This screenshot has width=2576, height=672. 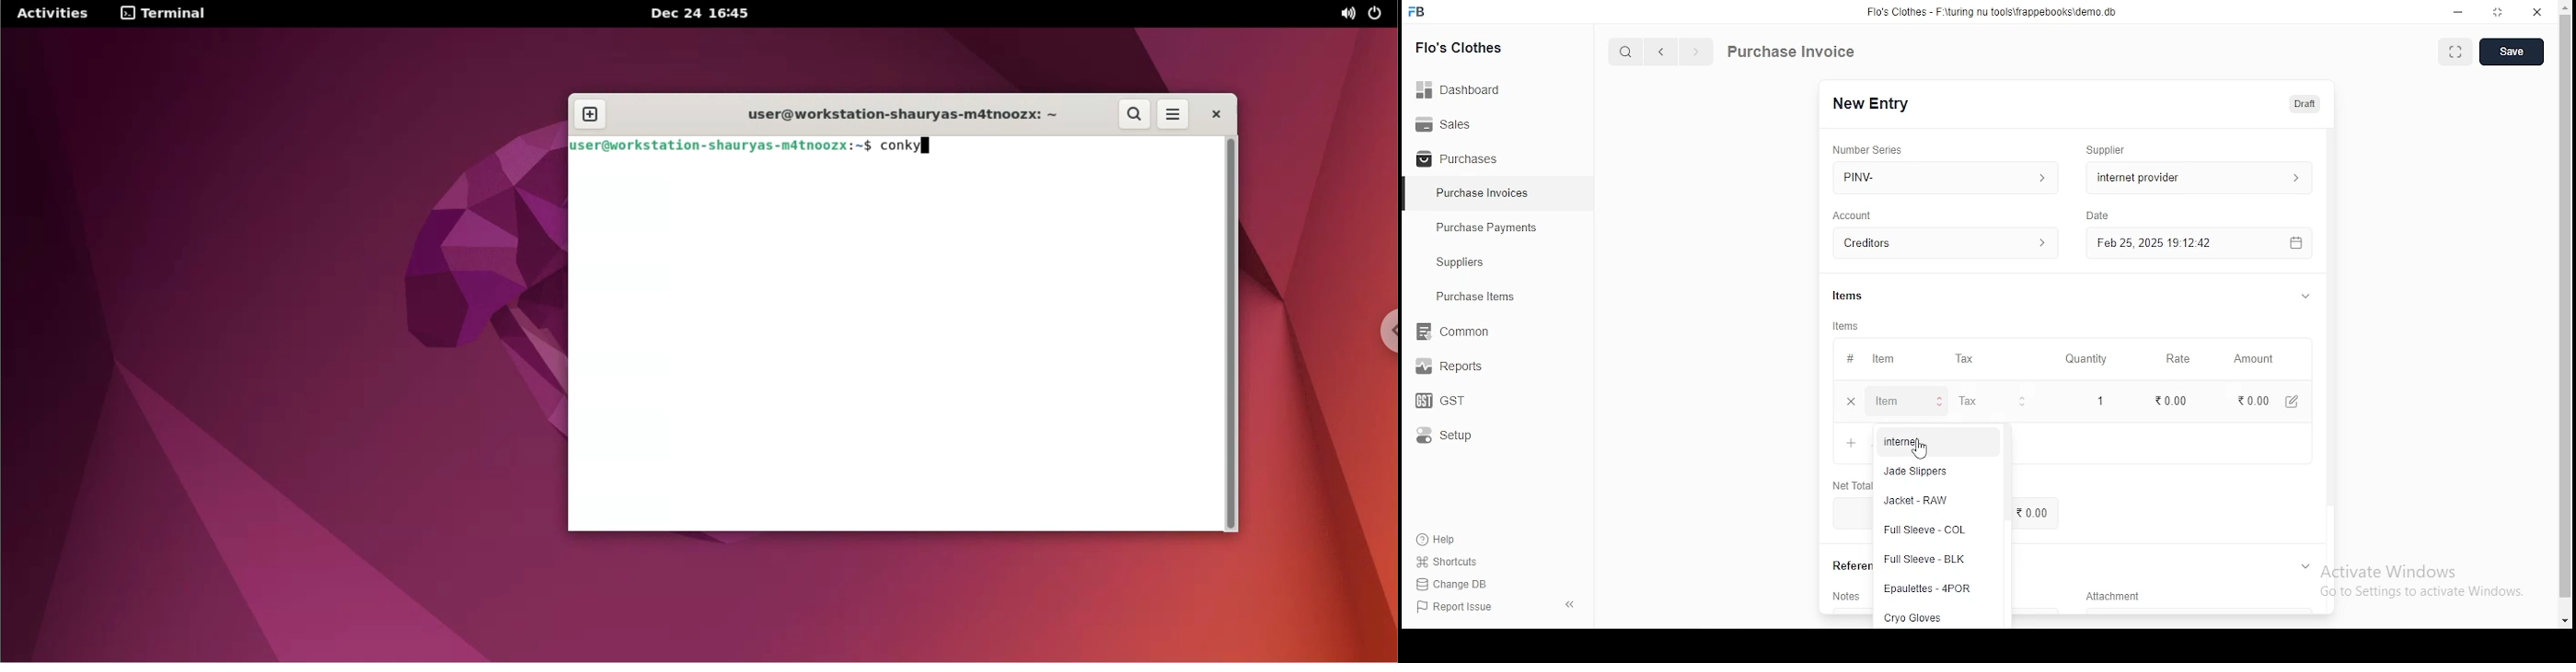 What do you see at coordinates (2305, 296) in the screenshot?
I see `expand` at bounding box center [2305, 296].